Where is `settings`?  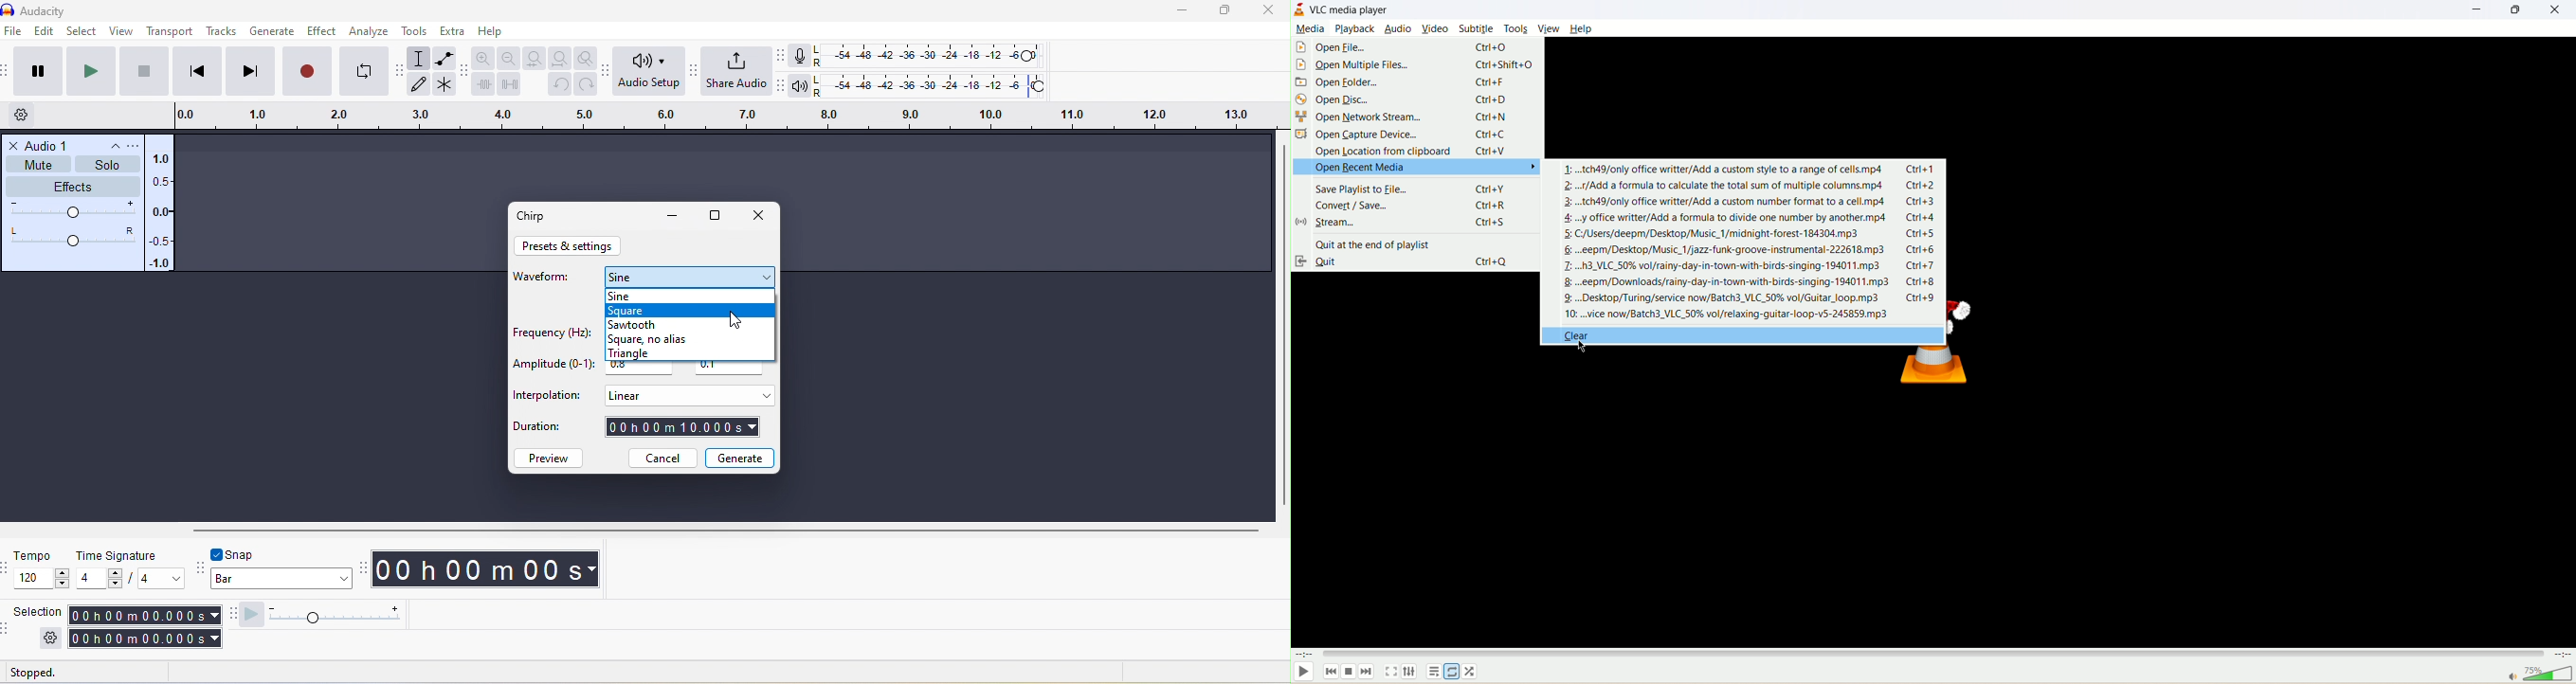 settings is located at coordinates (50, 638).